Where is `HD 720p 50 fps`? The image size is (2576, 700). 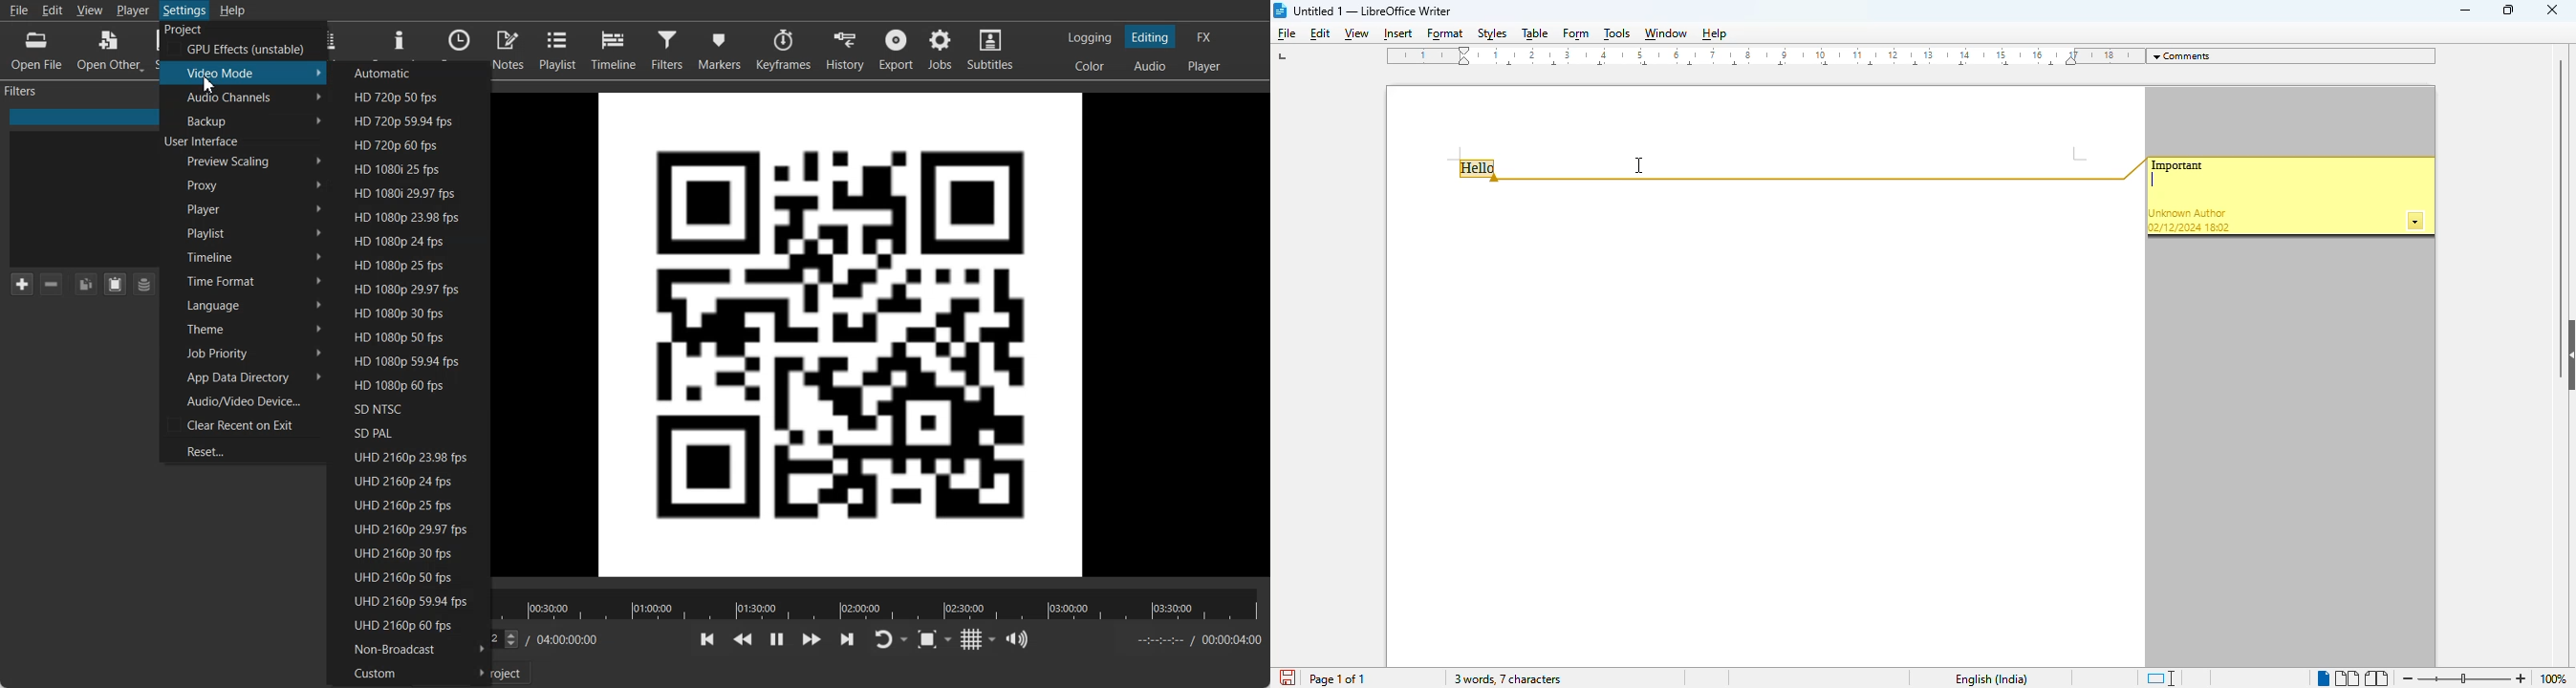 HD 720p 50 fps is located at coordinates (409, 97).